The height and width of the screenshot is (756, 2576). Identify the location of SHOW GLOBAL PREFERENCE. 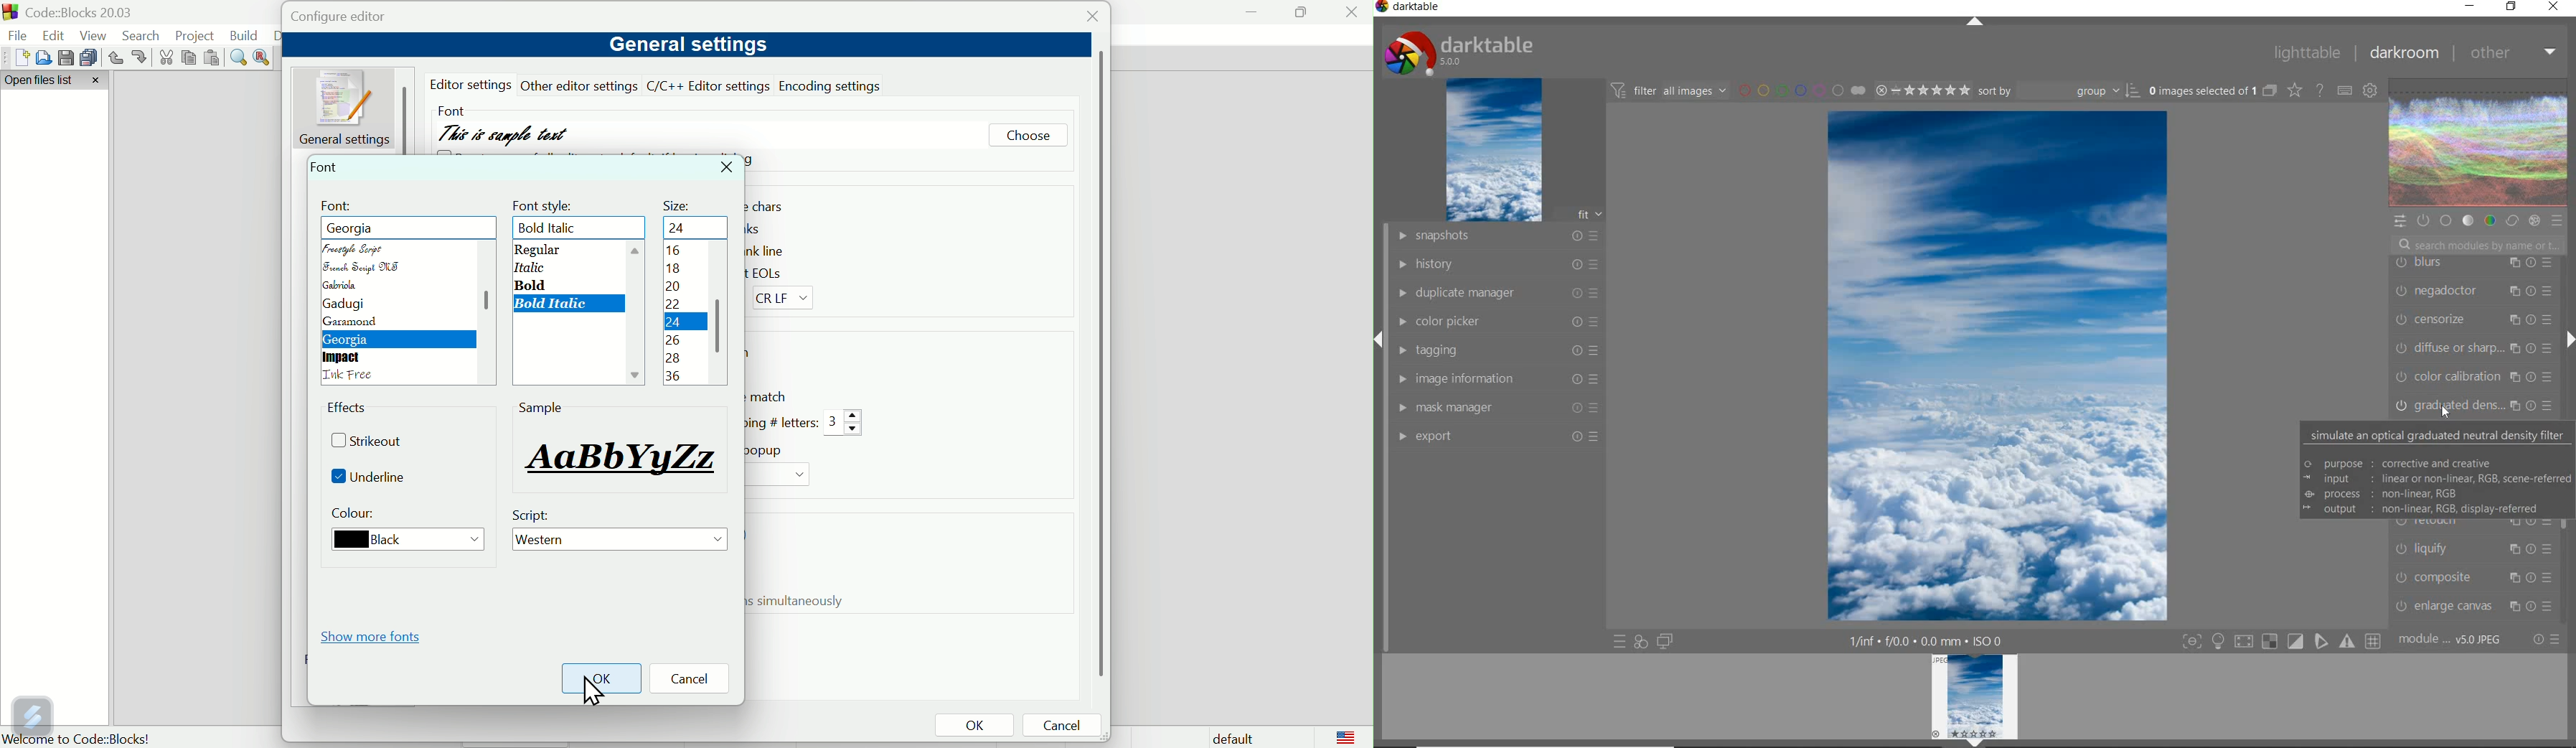
(2370, 92).